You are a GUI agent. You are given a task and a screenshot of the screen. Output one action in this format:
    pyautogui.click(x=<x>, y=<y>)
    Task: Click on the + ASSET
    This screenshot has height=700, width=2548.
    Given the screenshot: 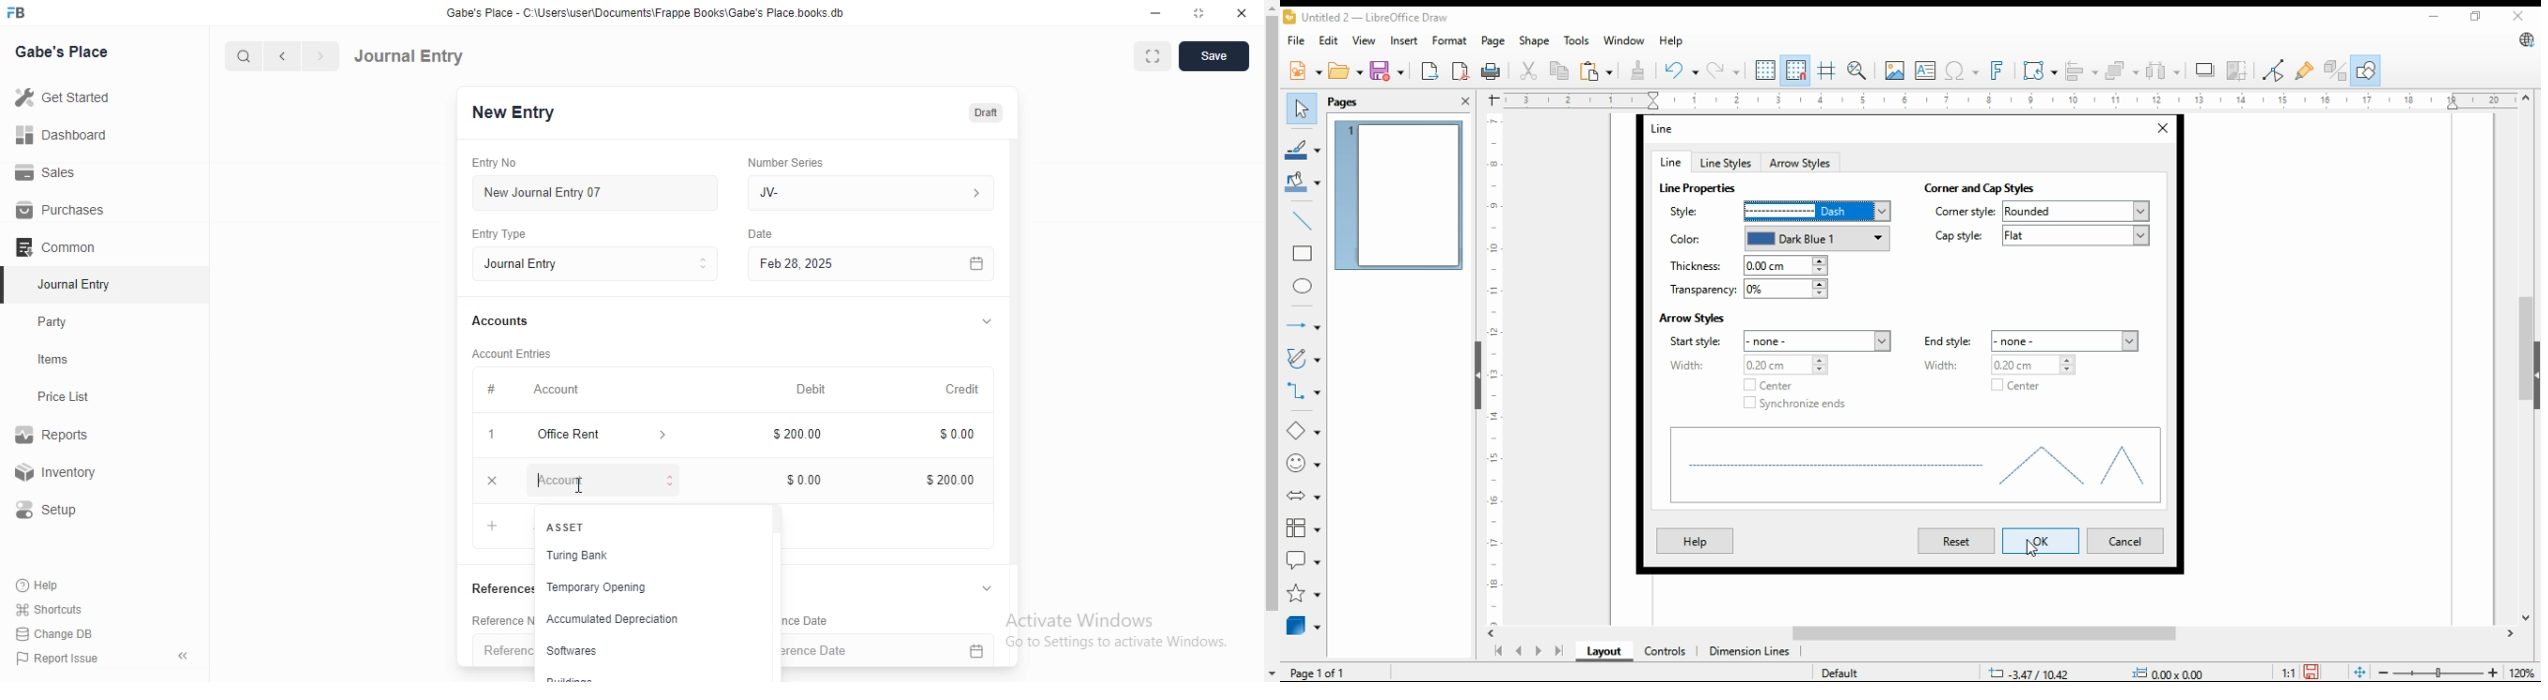 What is the action you would take?
    pyautogui.click(x=569, y=528)
    